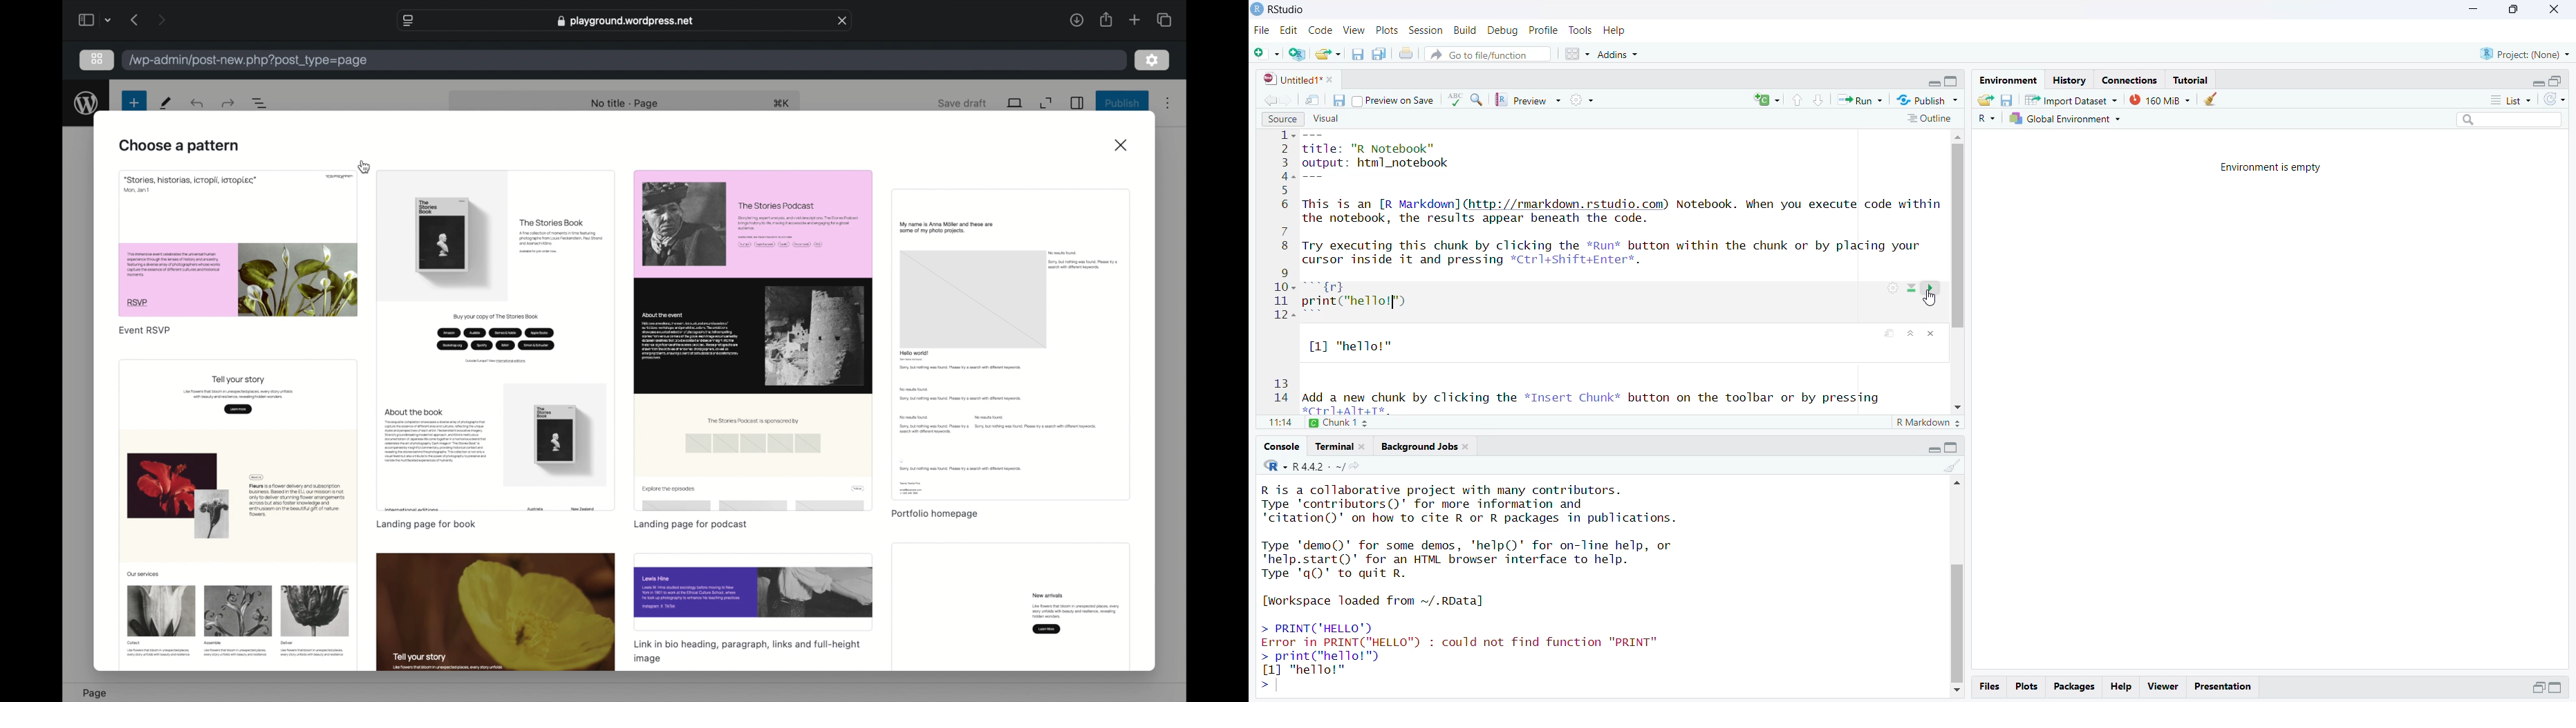 The height and width of the screenshot is (728, 2576). What do you see at coordinates (1584, 99) in the screenshot?
I see `compile report` at bounding box center [1584, 99].